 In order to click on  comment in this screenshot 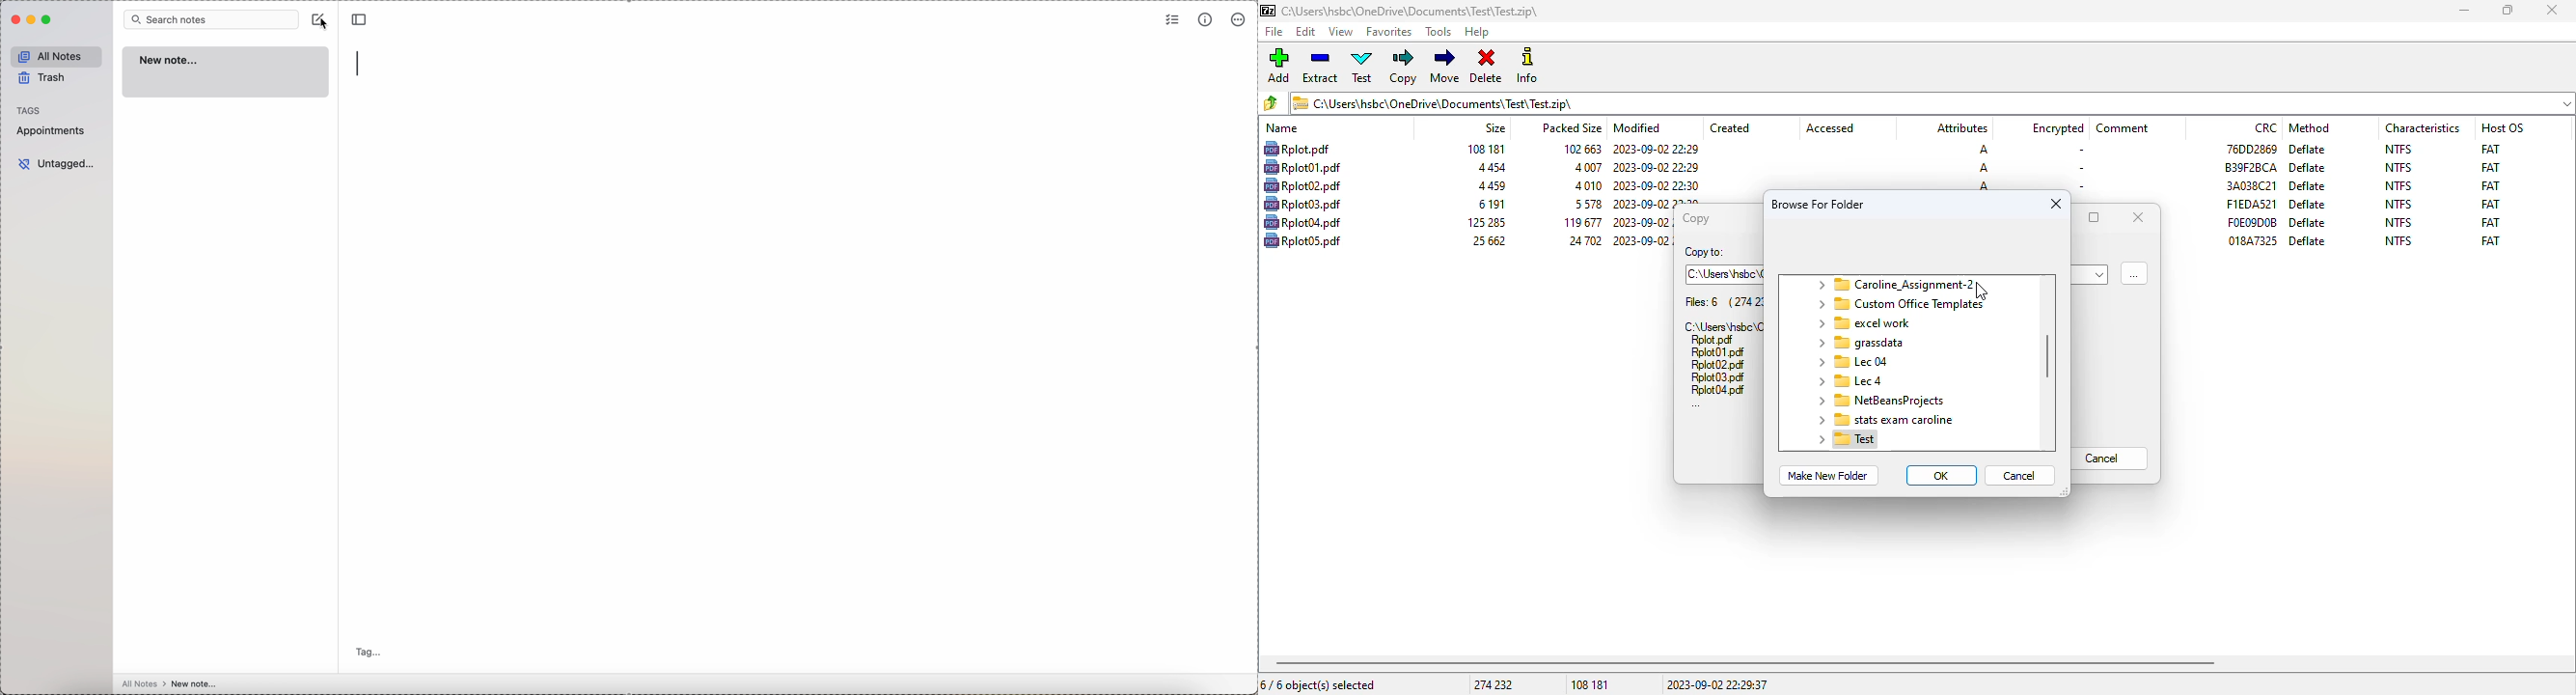, I will do `click(2123, 128)`.